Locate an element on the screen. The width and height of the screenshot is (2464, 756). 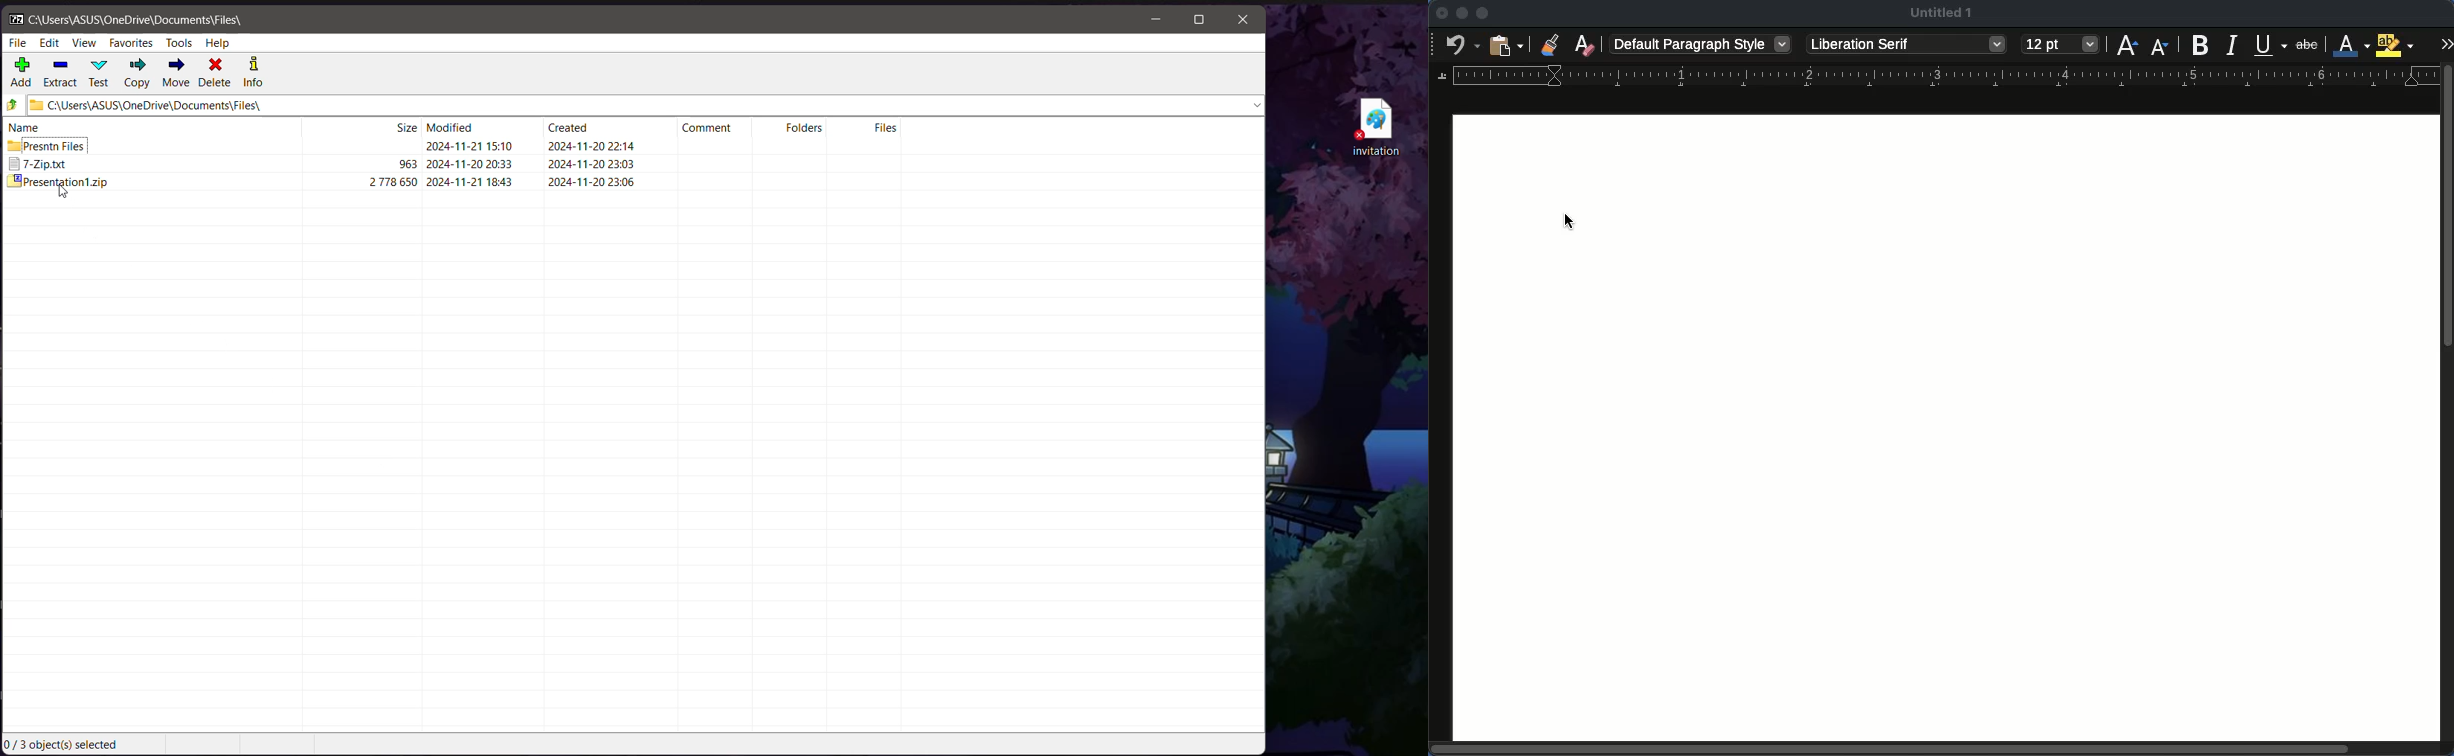
Created is located at coordinates (571, 124).